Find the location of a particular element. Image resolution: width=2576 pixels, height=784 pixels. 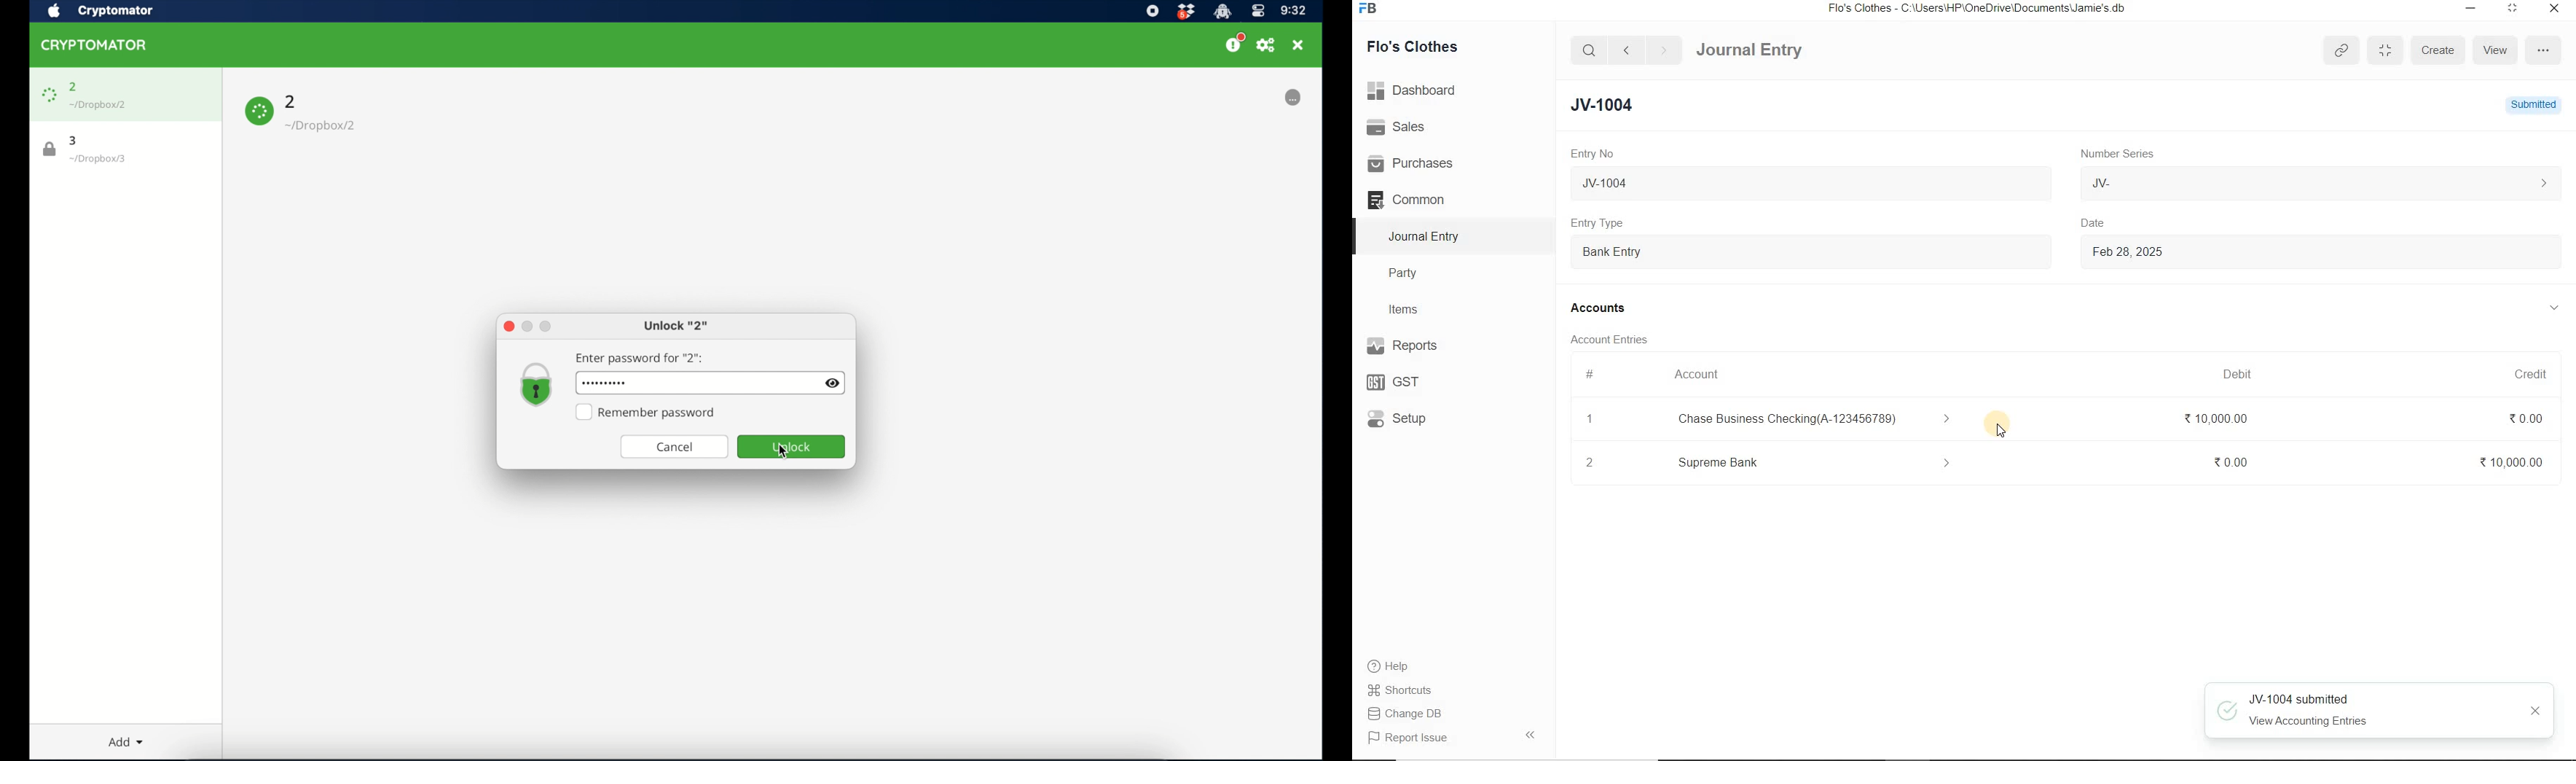

# is located at coordinates (1590, 374).